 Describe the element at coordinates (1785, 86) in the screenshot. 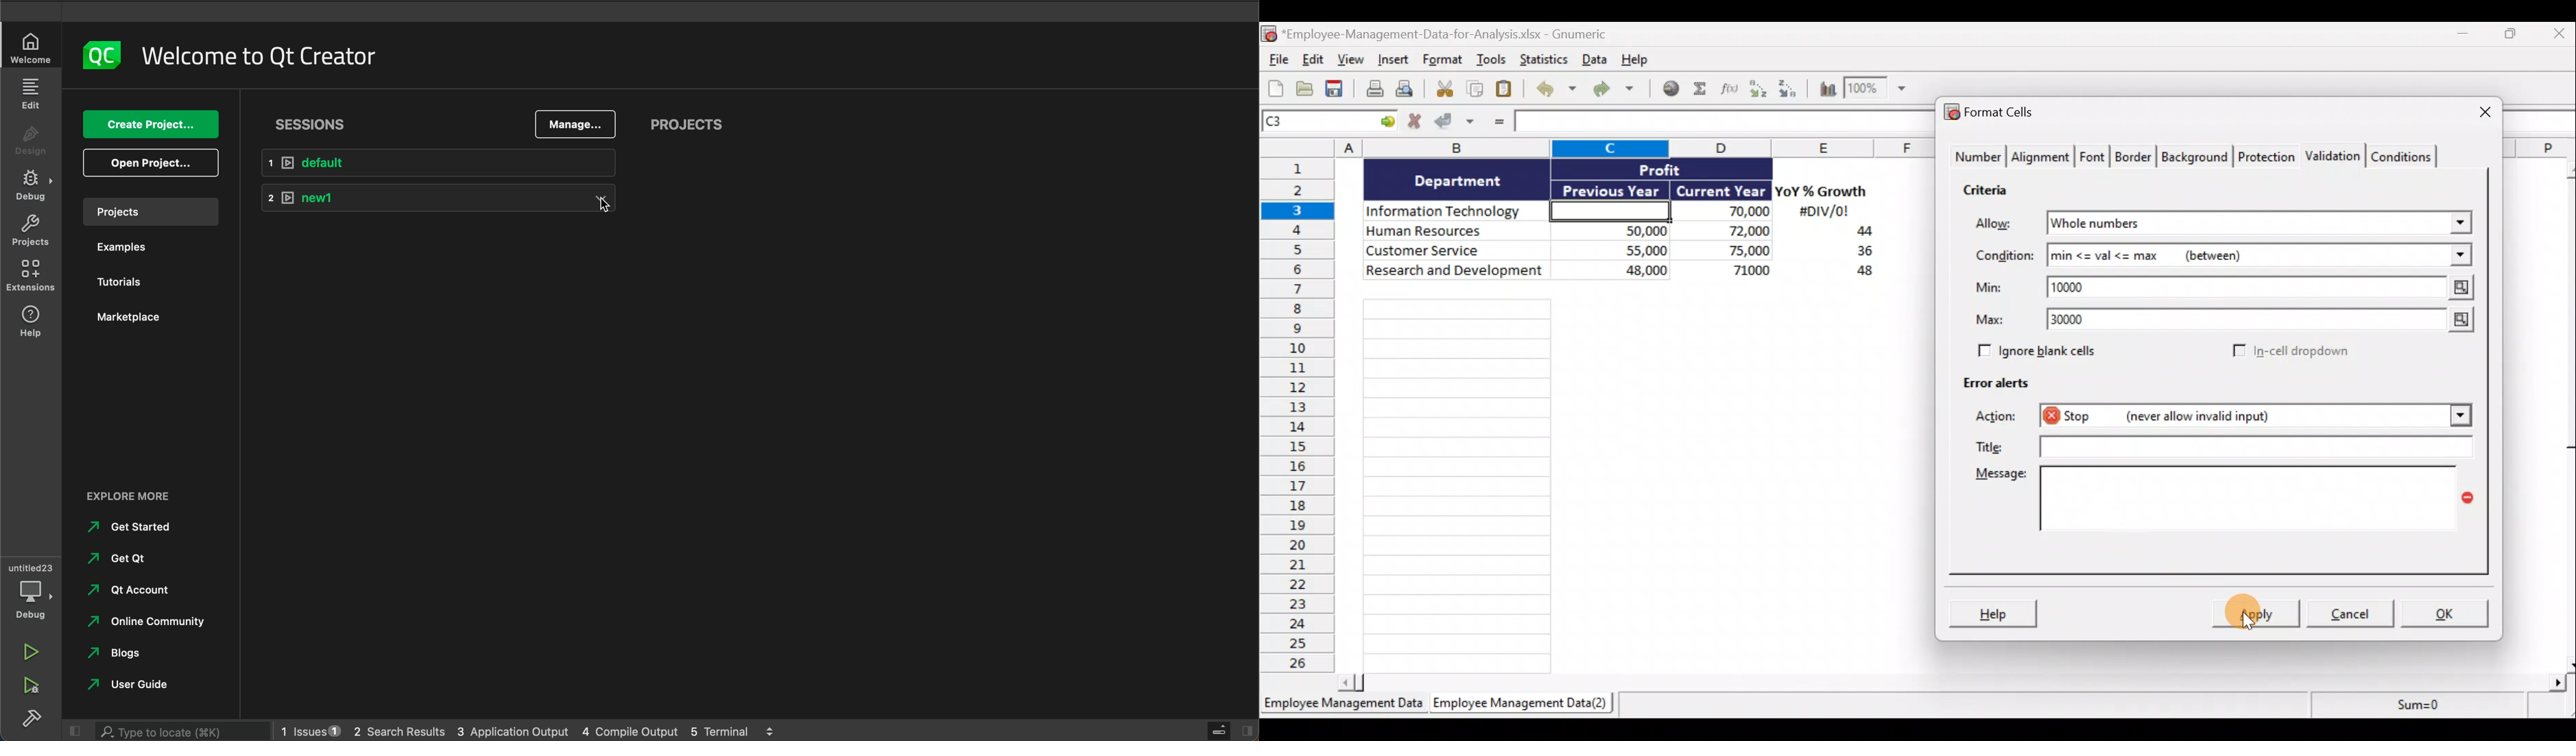

I see `Sort descending` at that location.